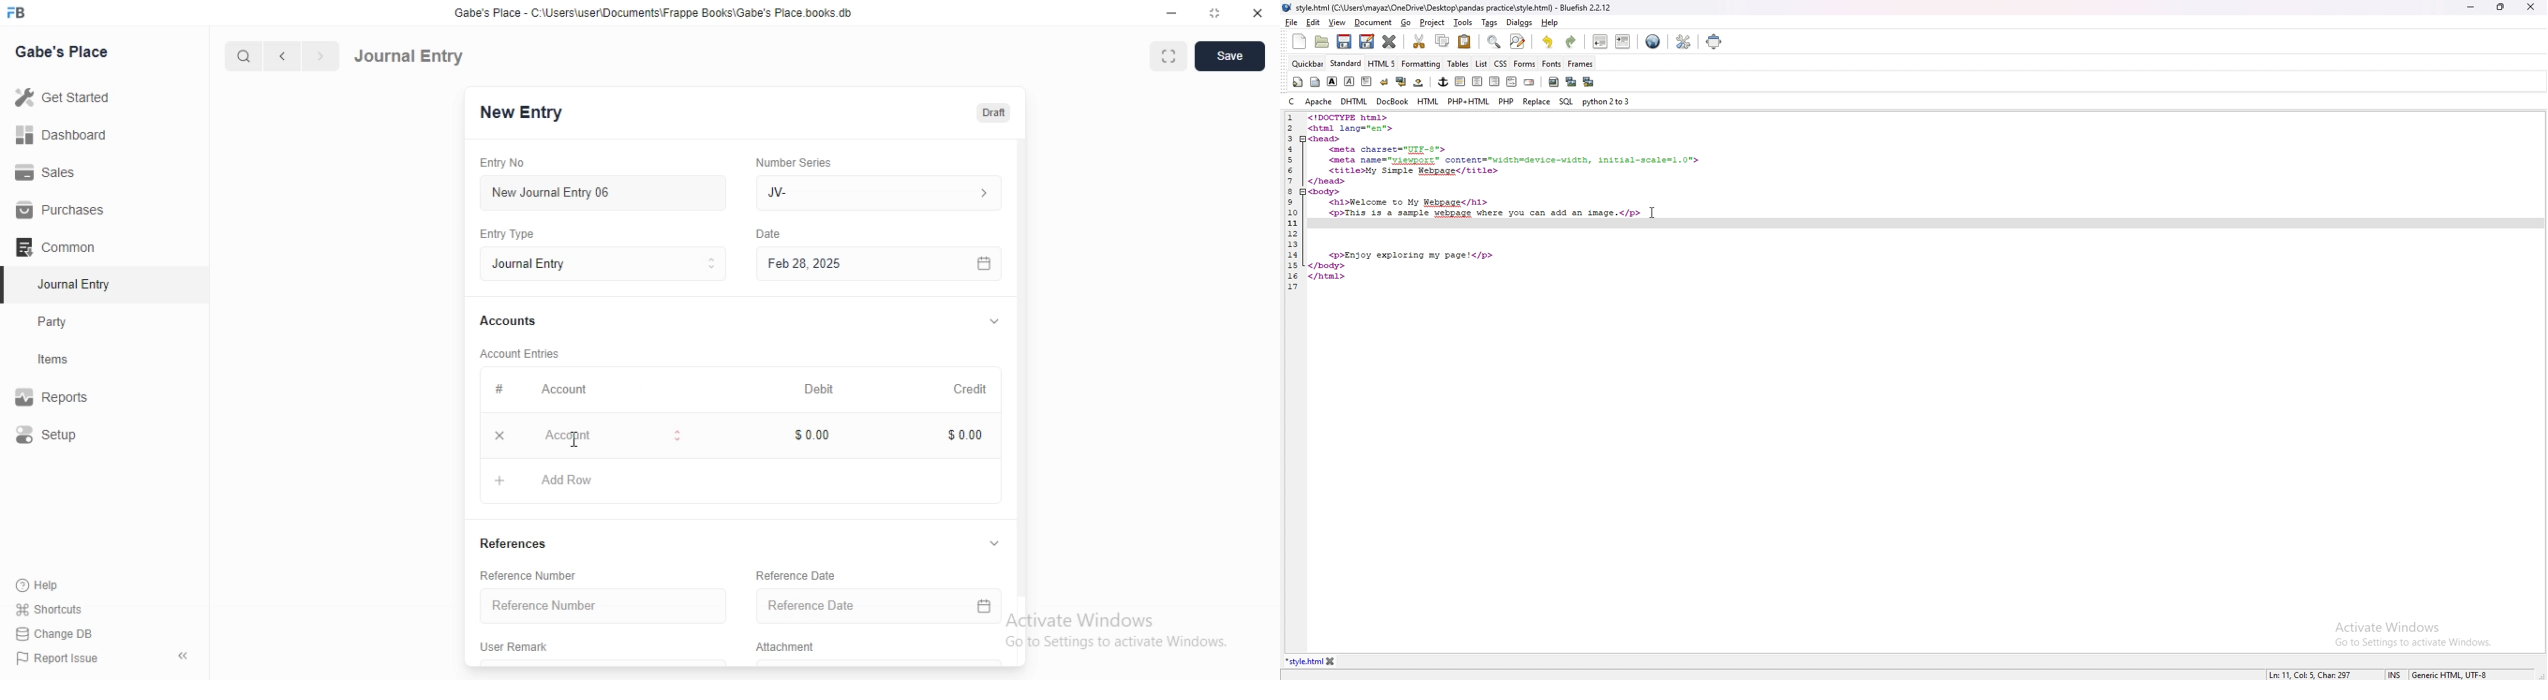 Image resolution: width=2548 pixels, height=700 pixels. I want to click on Purchases, so click(63, 210).